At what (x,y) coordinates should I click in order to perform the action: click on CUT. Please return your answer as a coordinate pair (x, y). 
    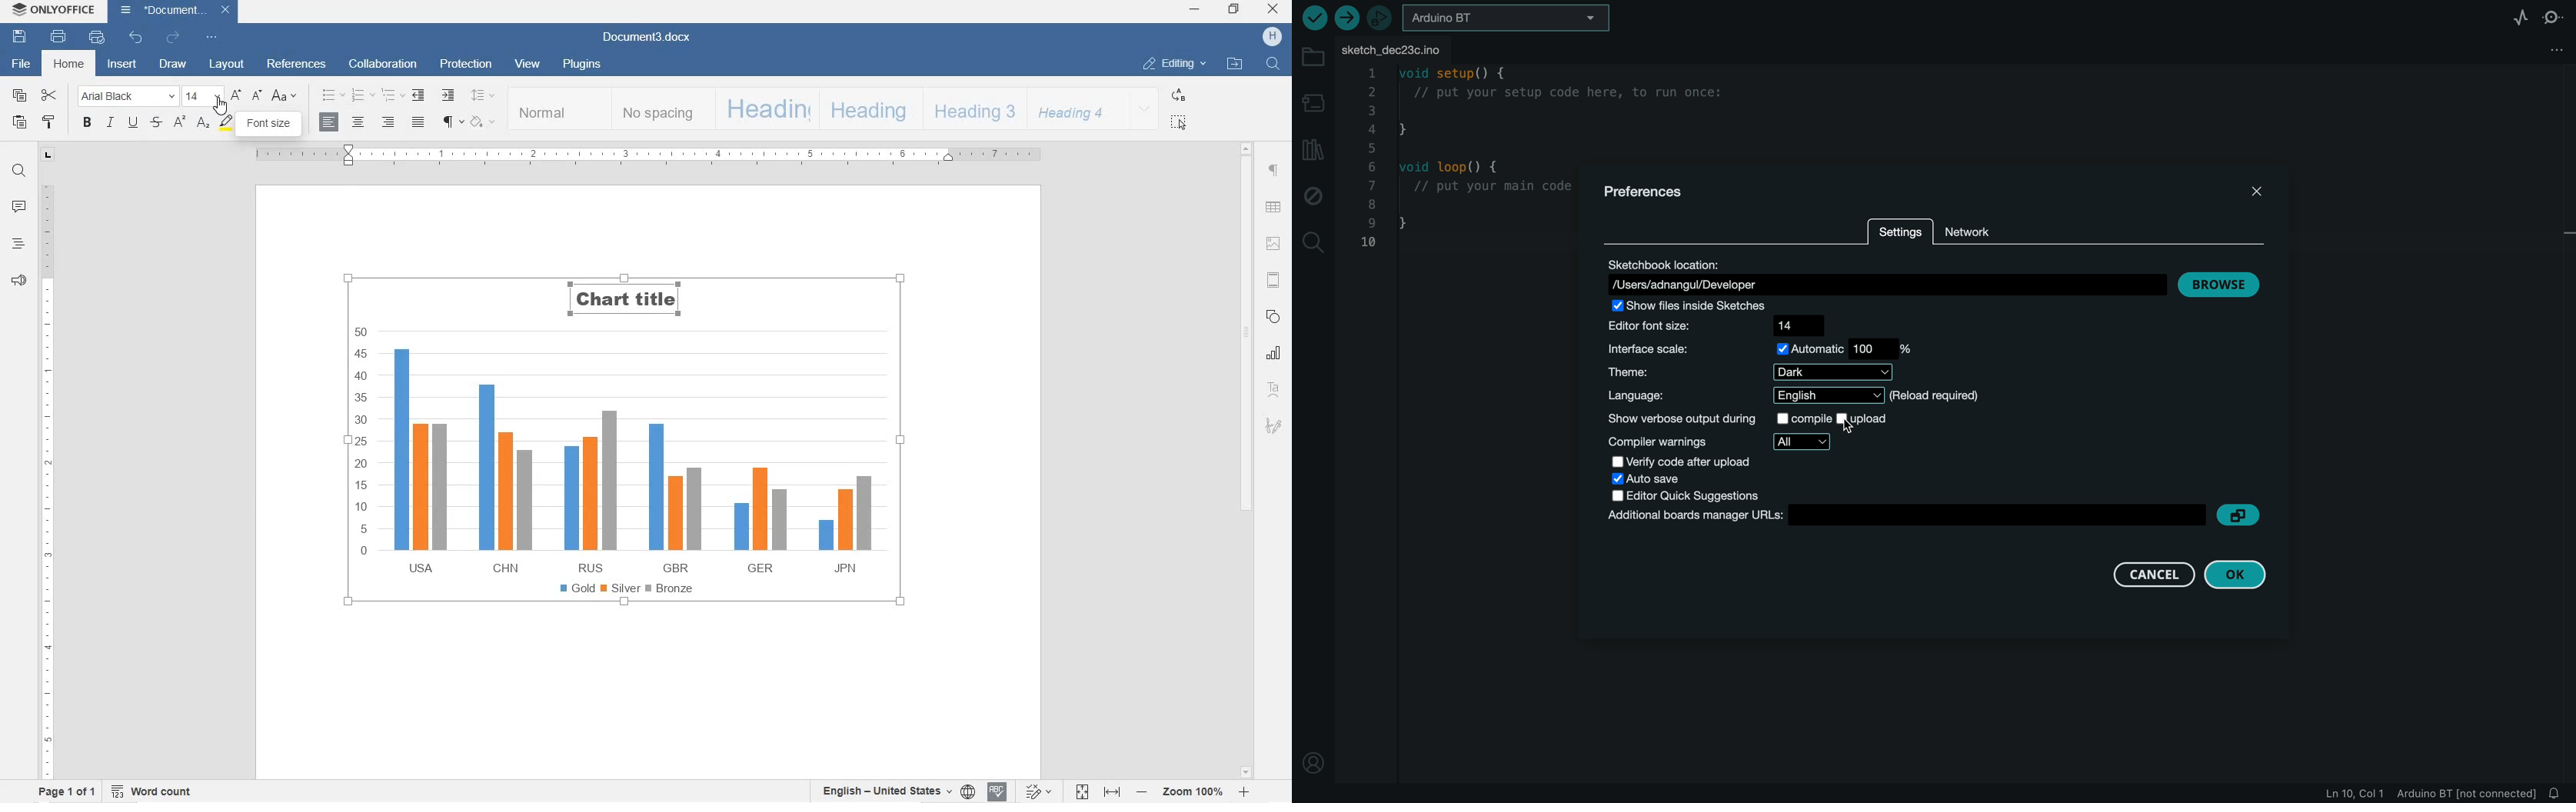
    Looking at the image, I should click on (51, 95).